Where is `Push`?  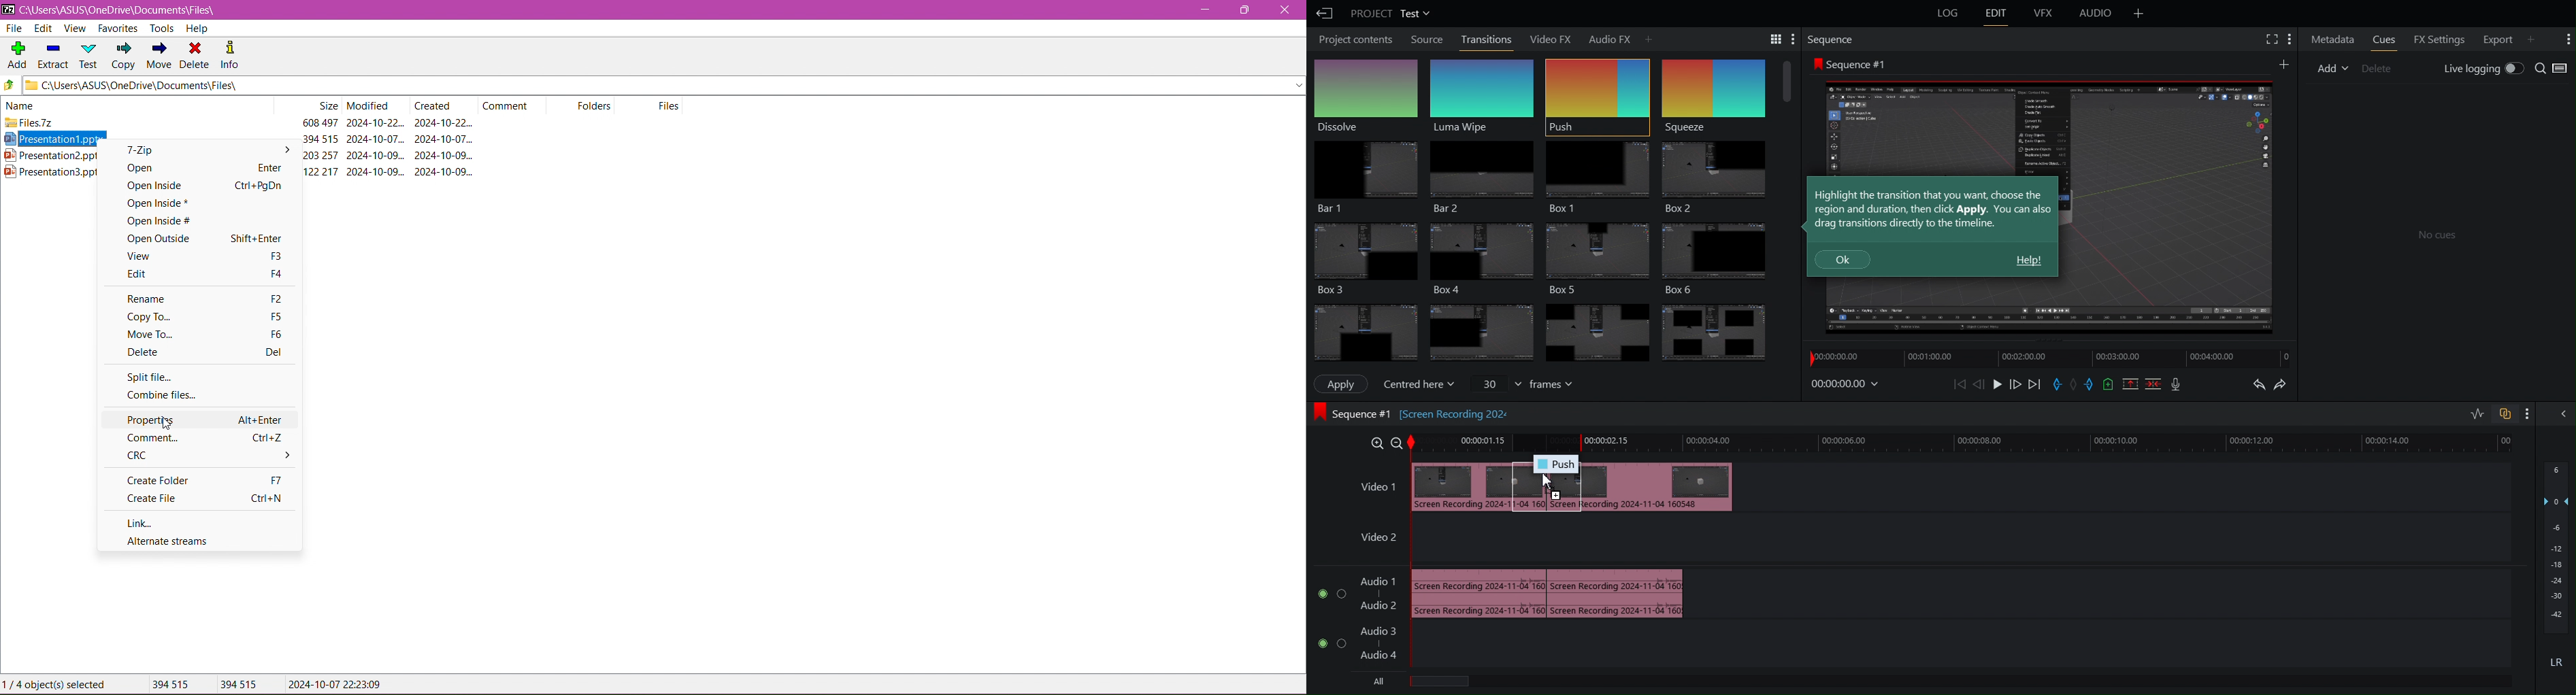
Push is located at coordinates (1596, 96).